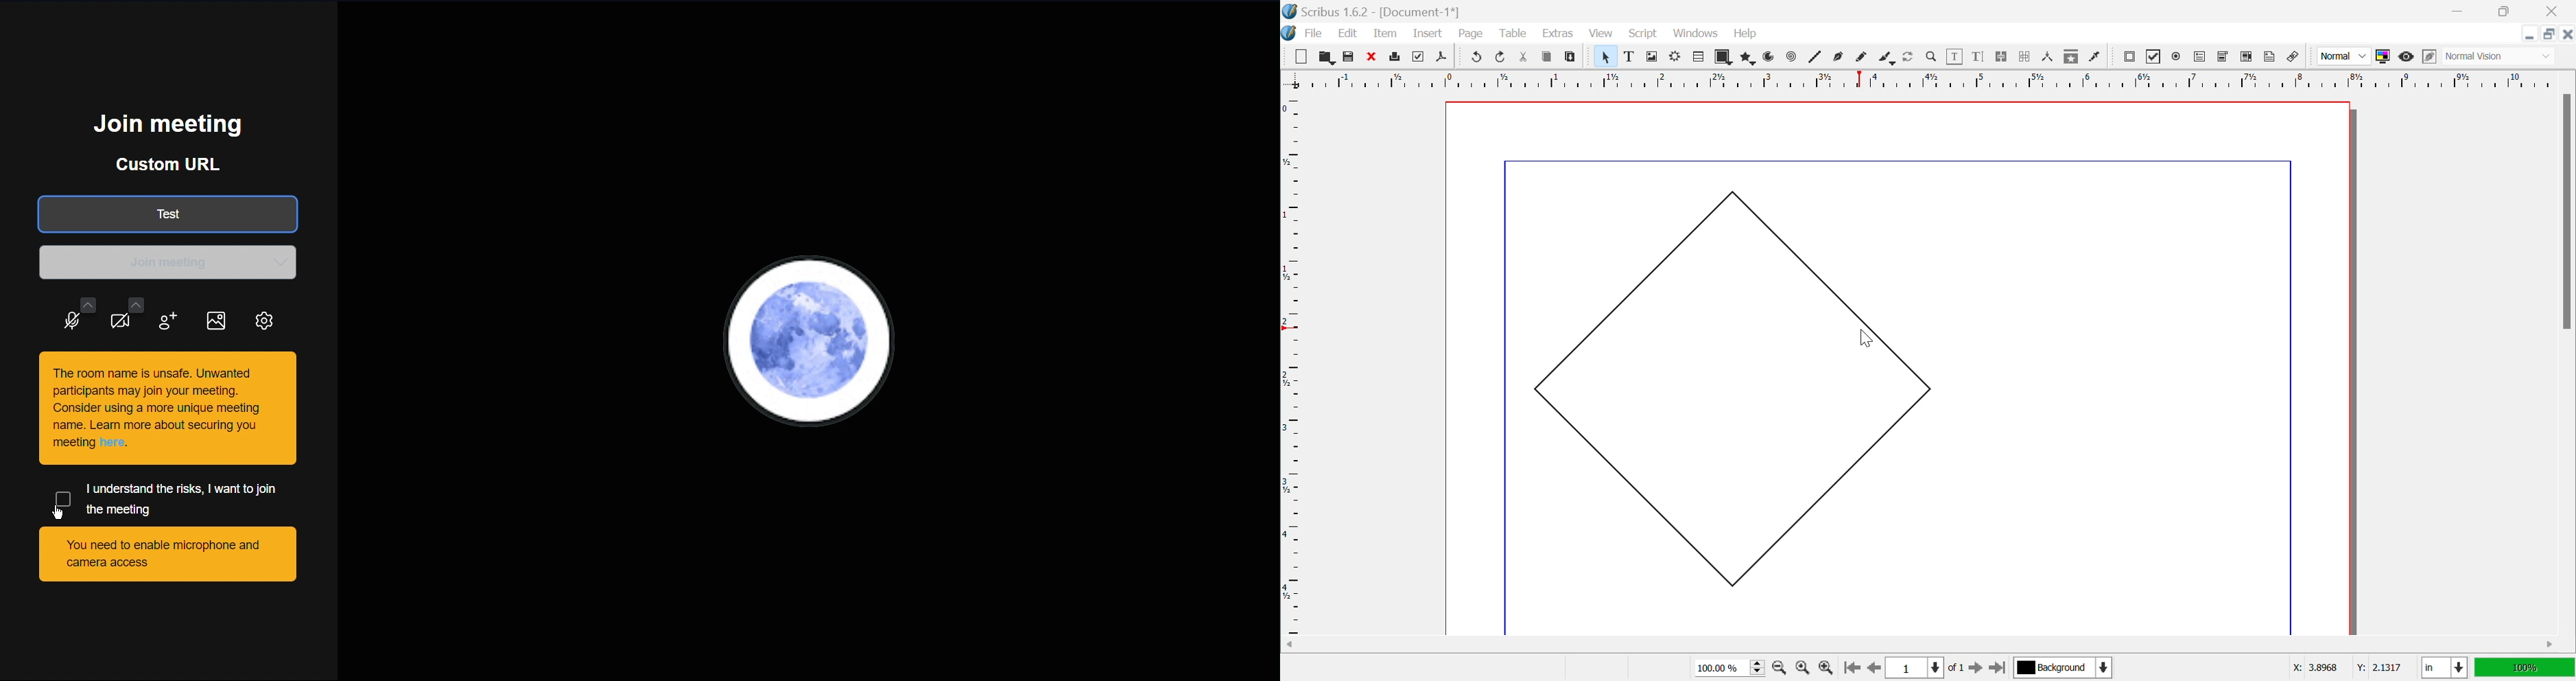 Image resolution: width=2576 pixels, height=700 pixels. Describe the element at coordinates (1351, 34) in the screenshot. I see `Edit` at that location.